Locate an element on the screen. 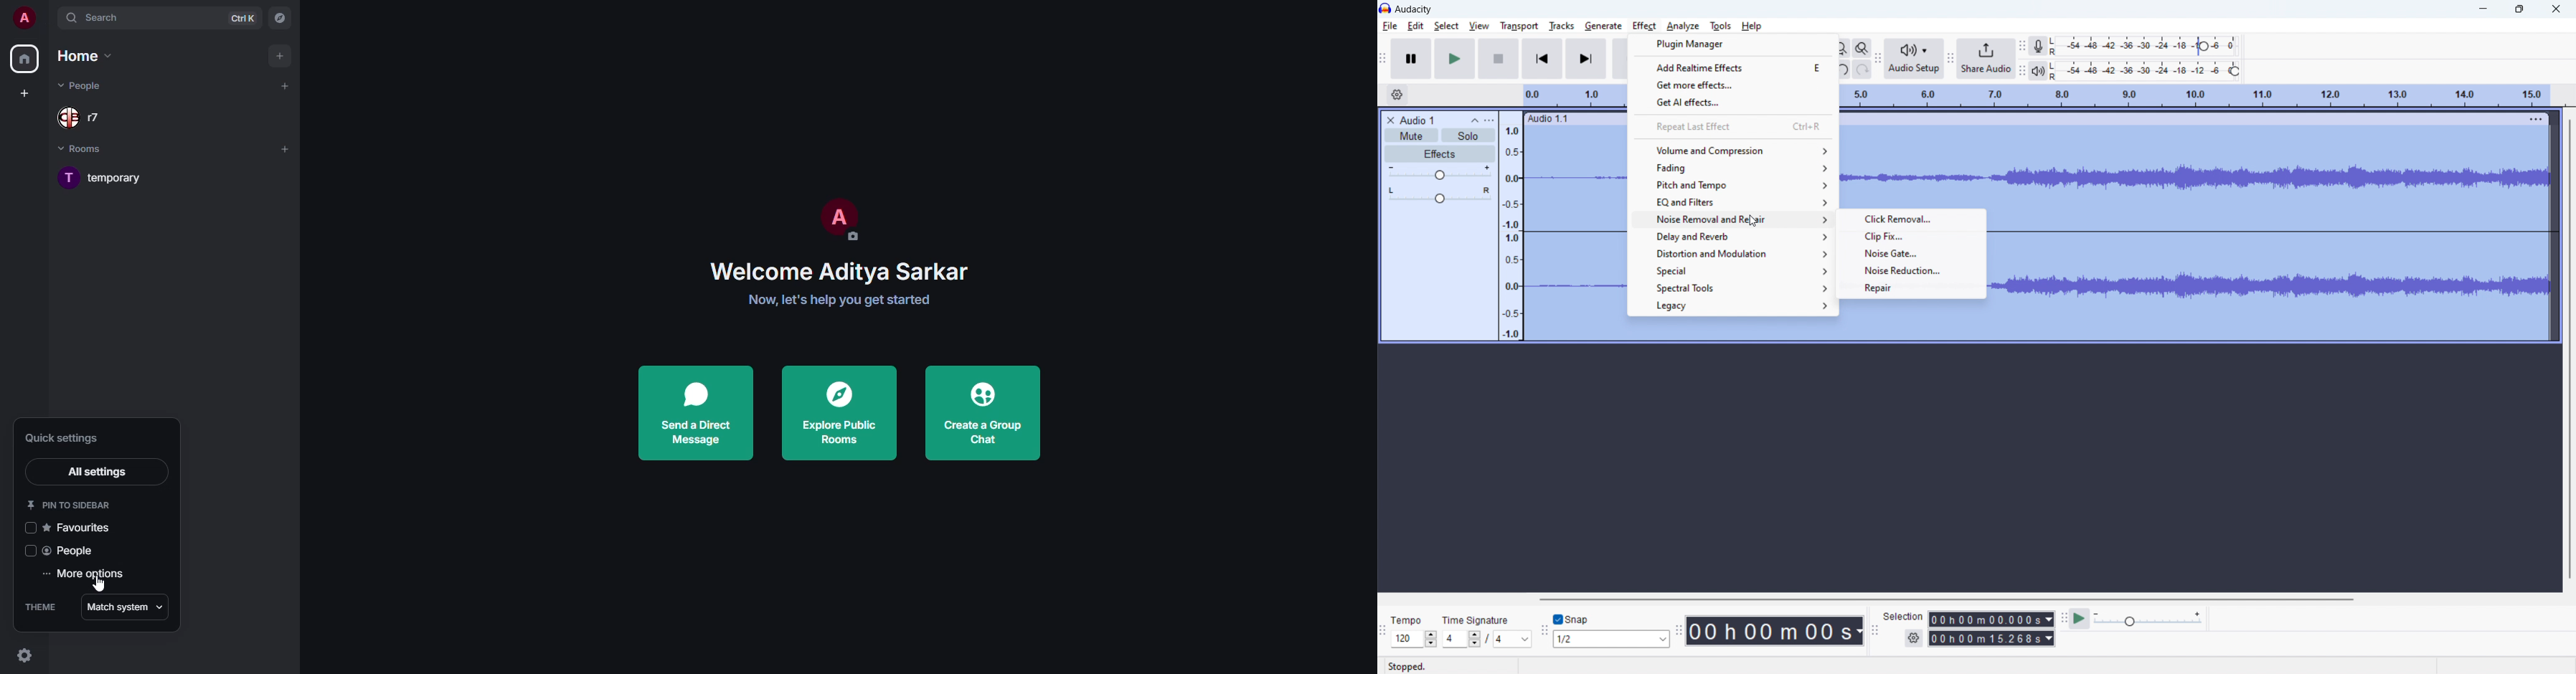 Image resolution: width=2576 pixels, height=700 pixels. get more effects is located at coordinates (1733, 84).